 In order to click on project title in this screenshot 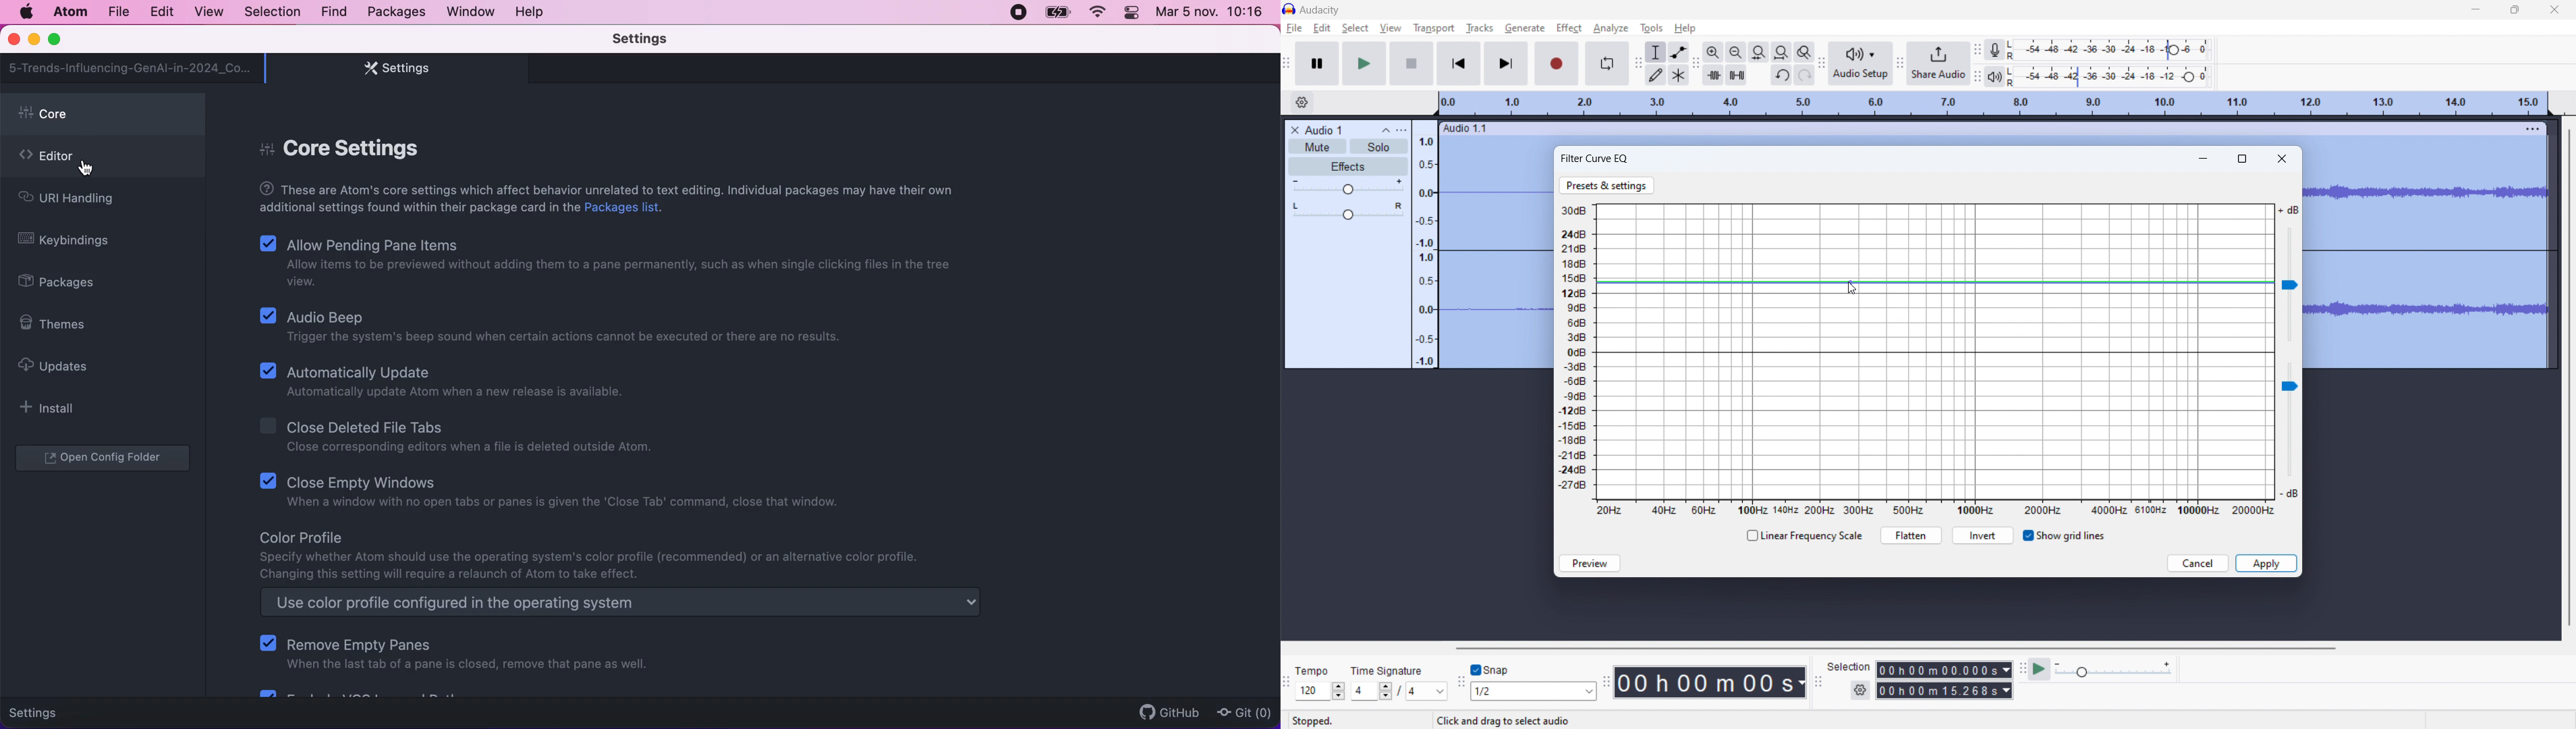, I will do `click(1324, 130)`.